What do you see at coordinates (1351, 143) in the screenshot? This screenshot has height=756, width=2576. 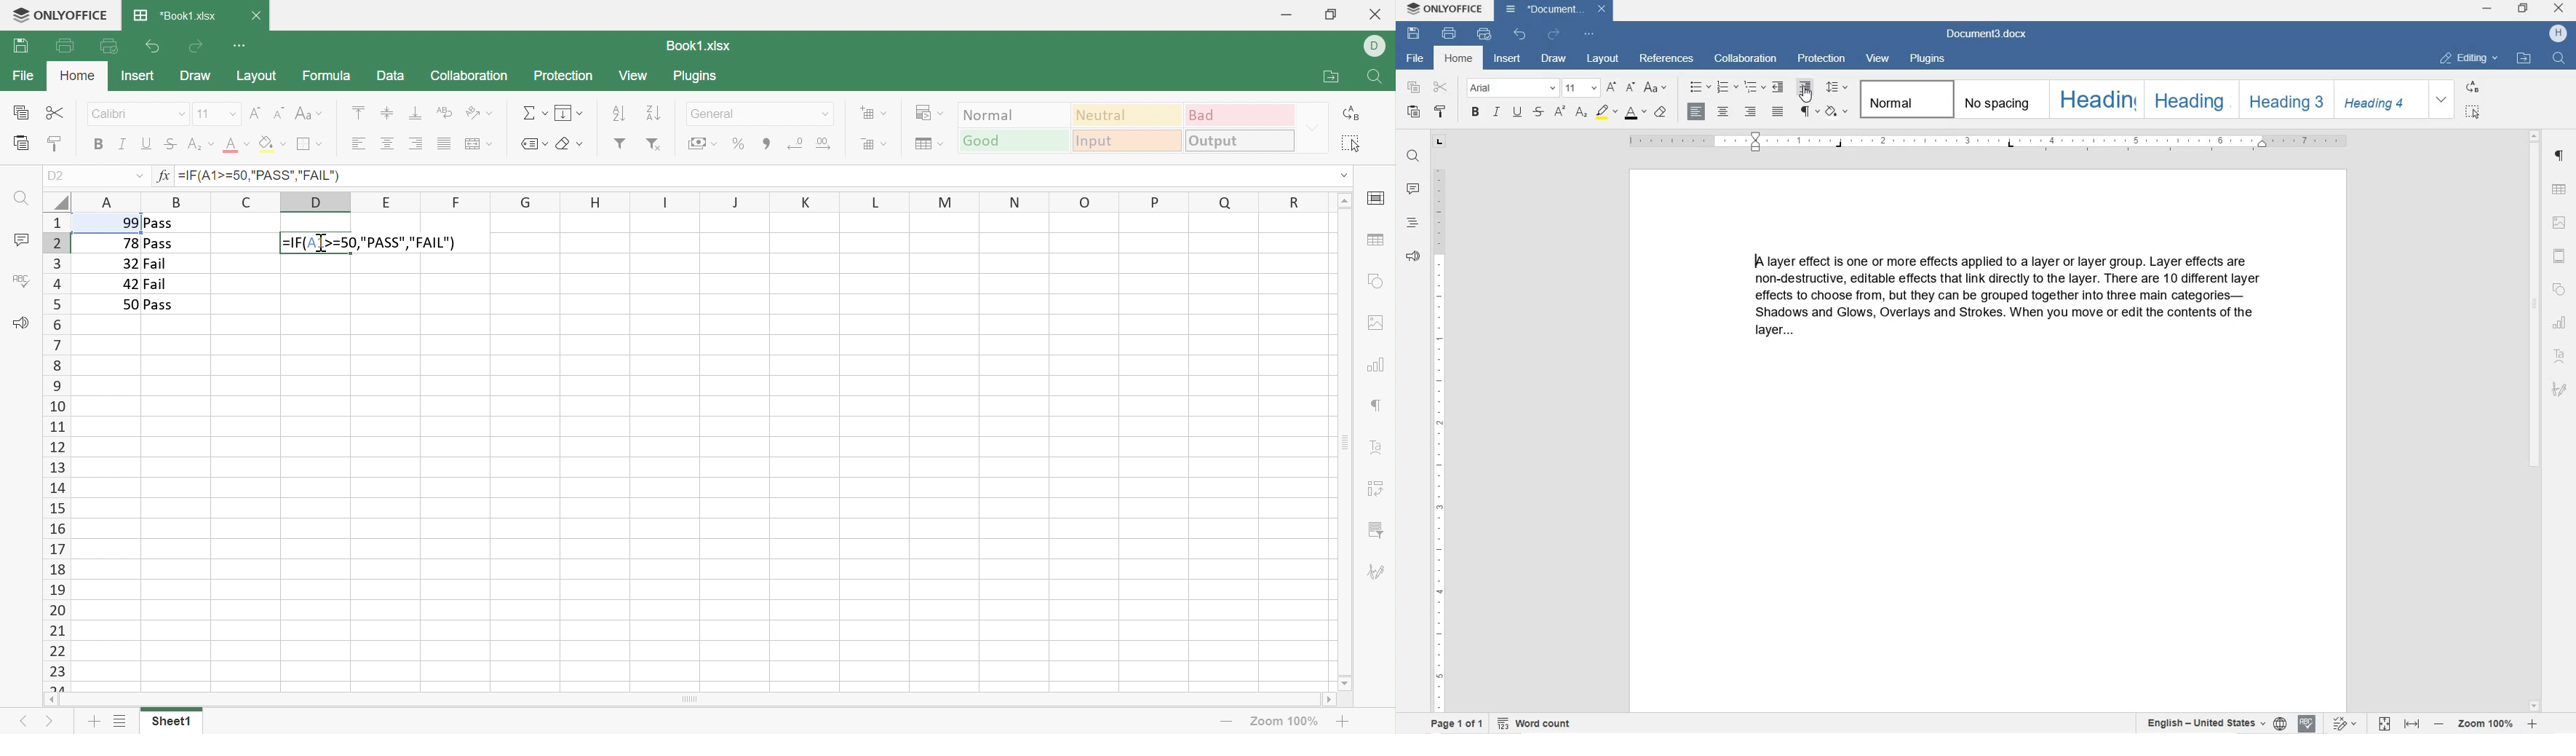 I see `Select all` at bounding box center [1351, 143].